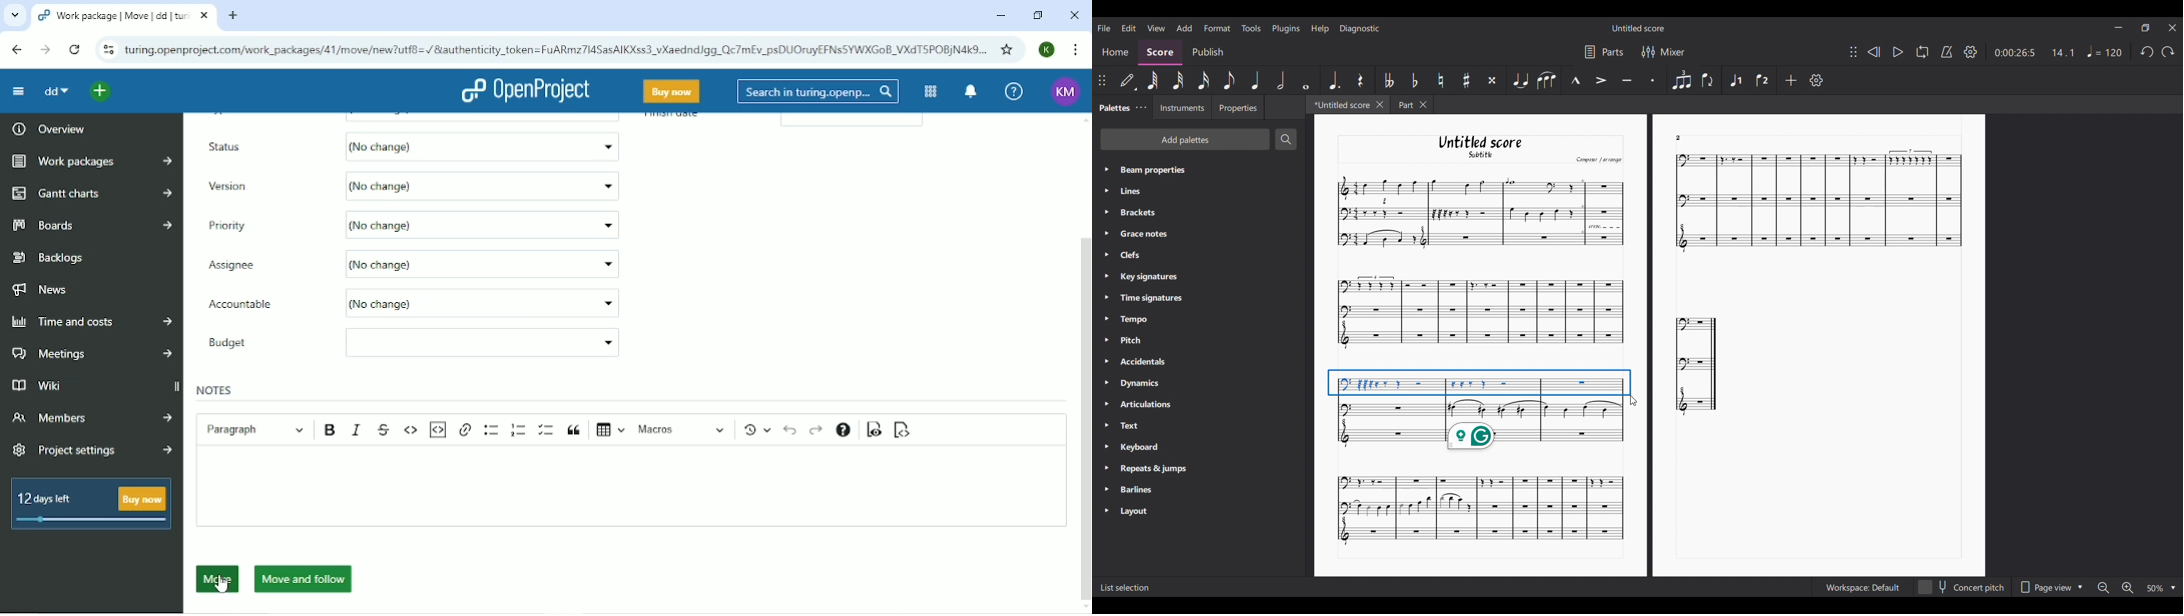 This screenshot has height=616, width=2184. I want to click on Tab settings, so click(1141, 107).